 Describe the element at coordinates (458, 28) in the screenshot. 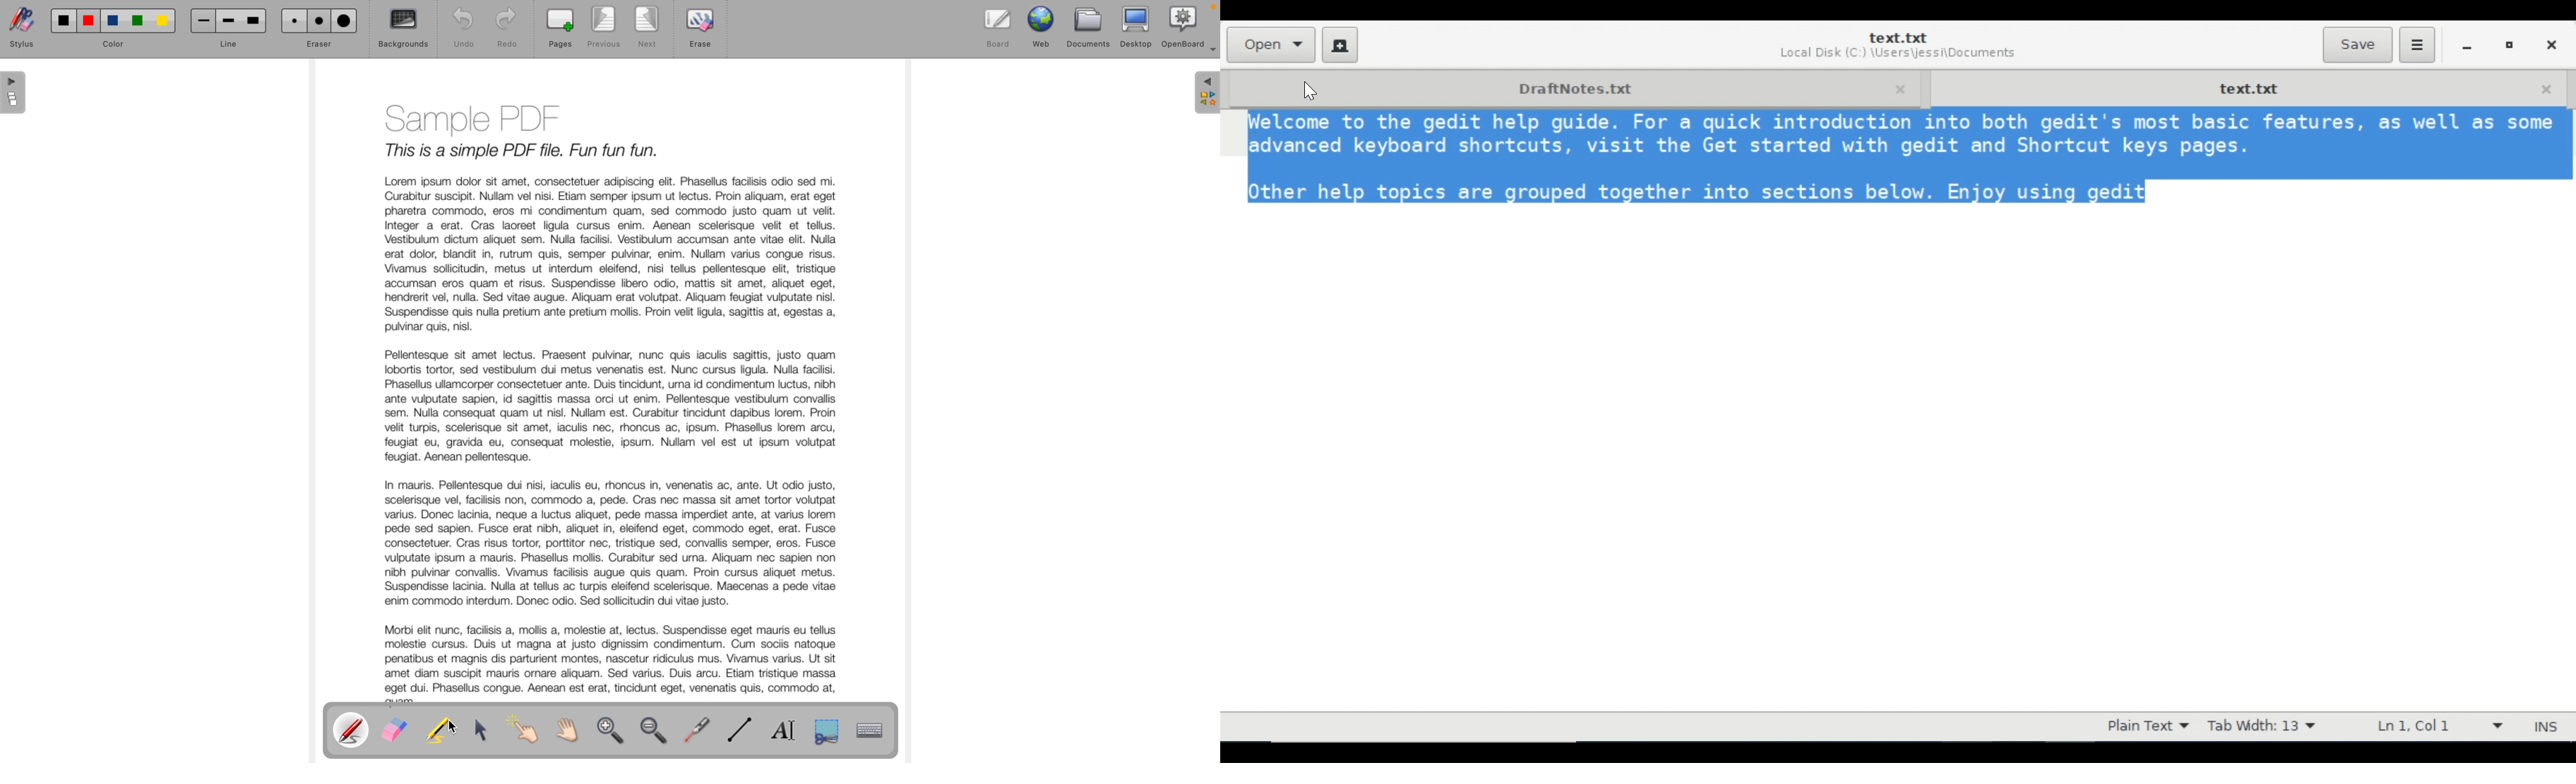

I see `undo` at that location.